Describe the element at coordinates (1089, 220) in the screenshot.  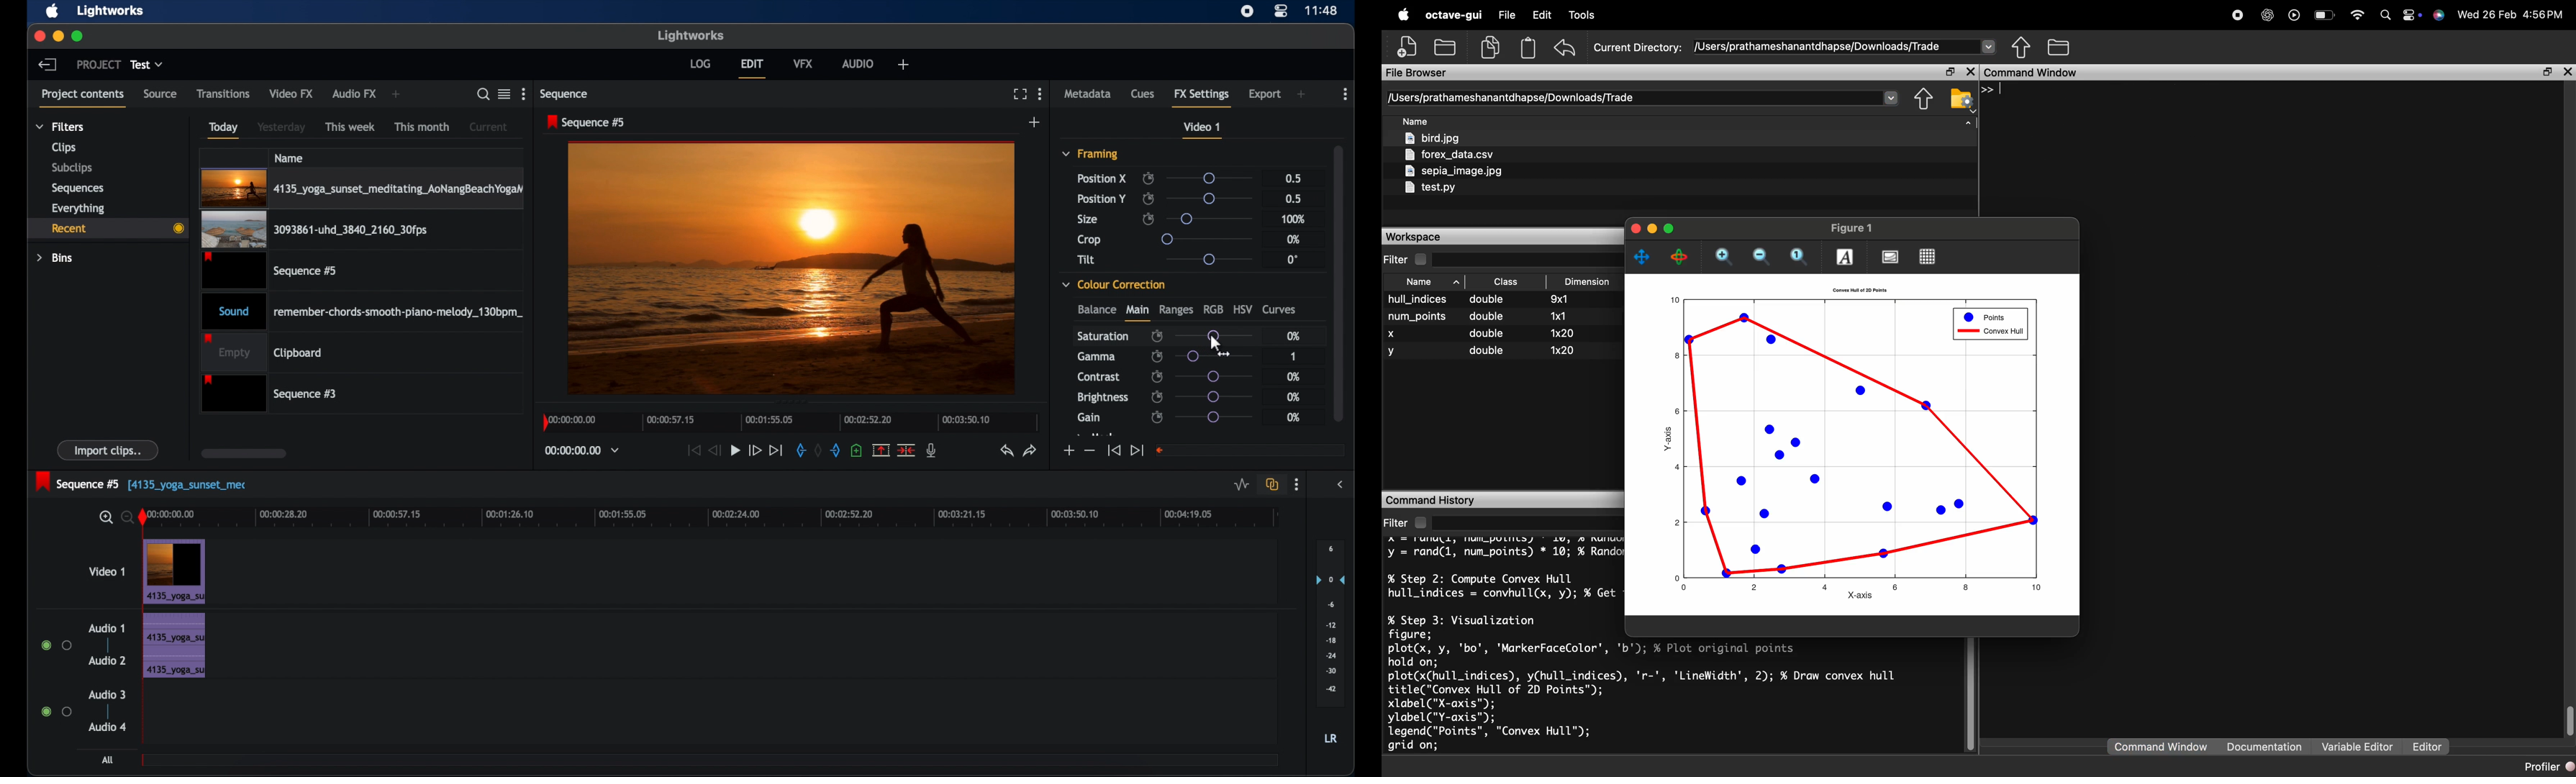
I see `size` at that location.